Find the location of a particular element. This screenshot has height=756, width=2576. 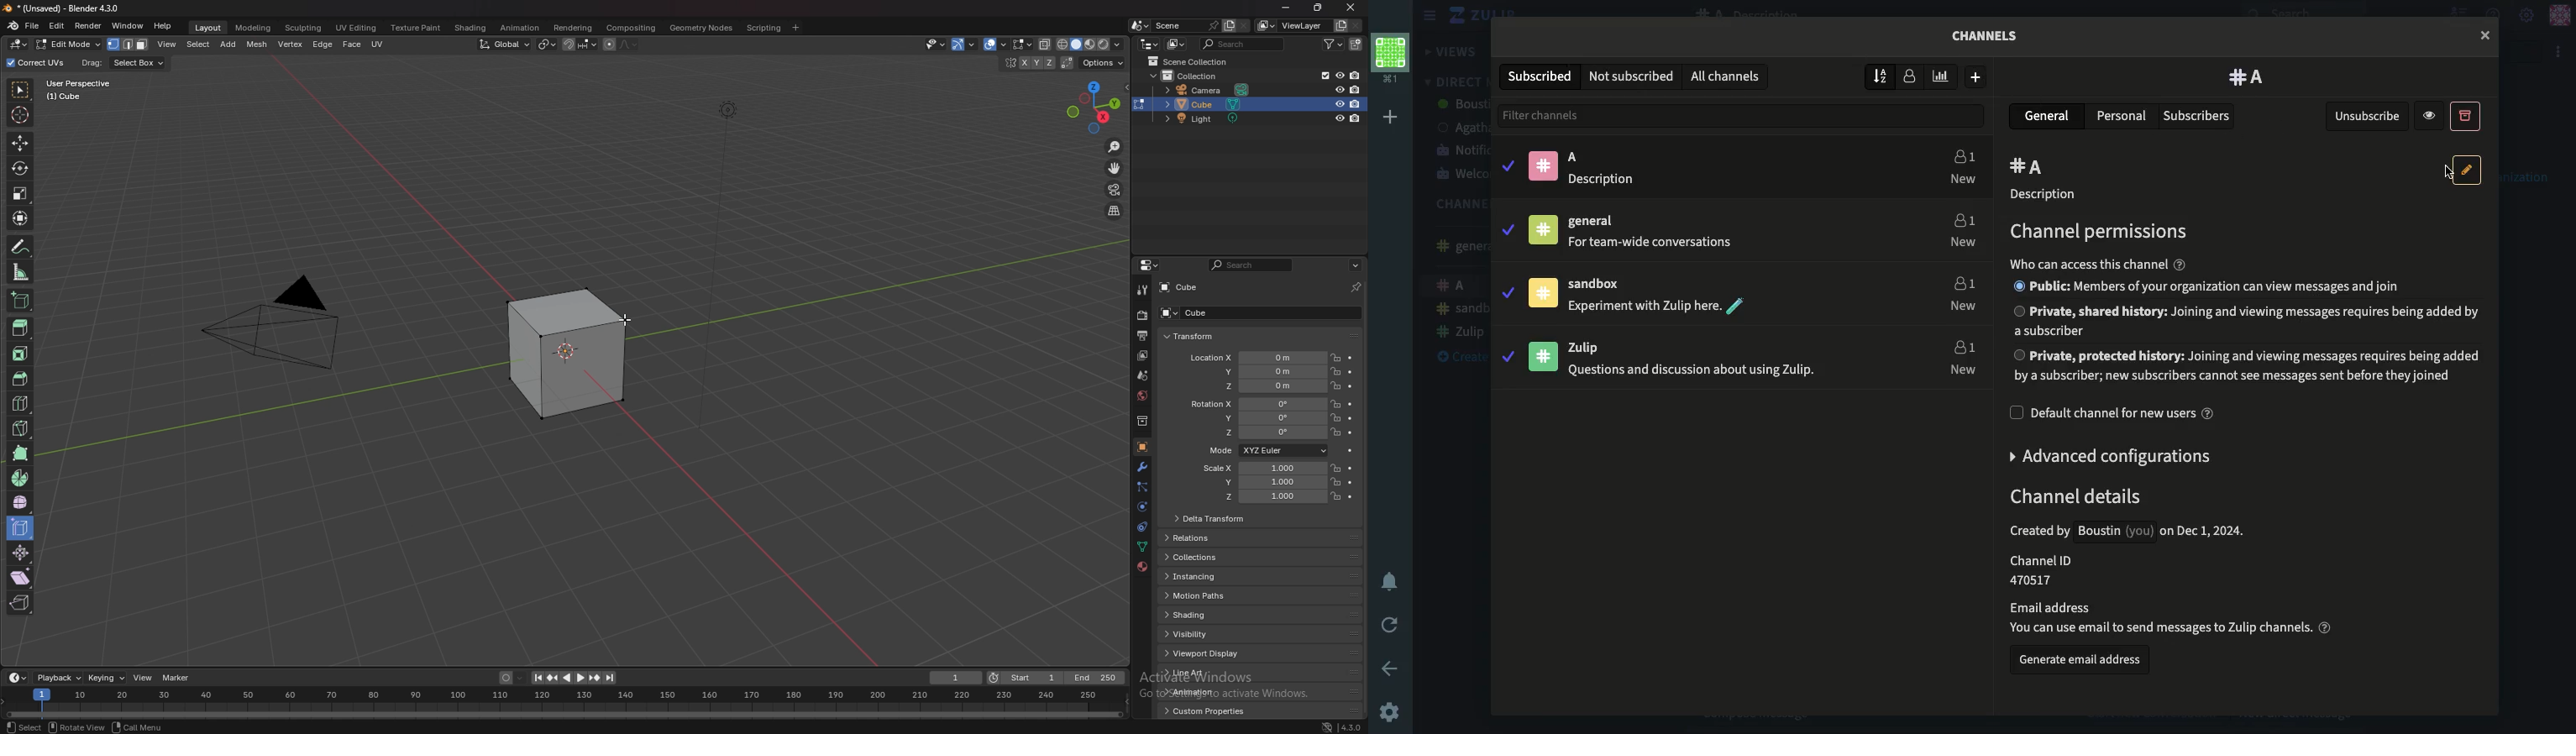

animate property is located at coordinates (1351, 482).